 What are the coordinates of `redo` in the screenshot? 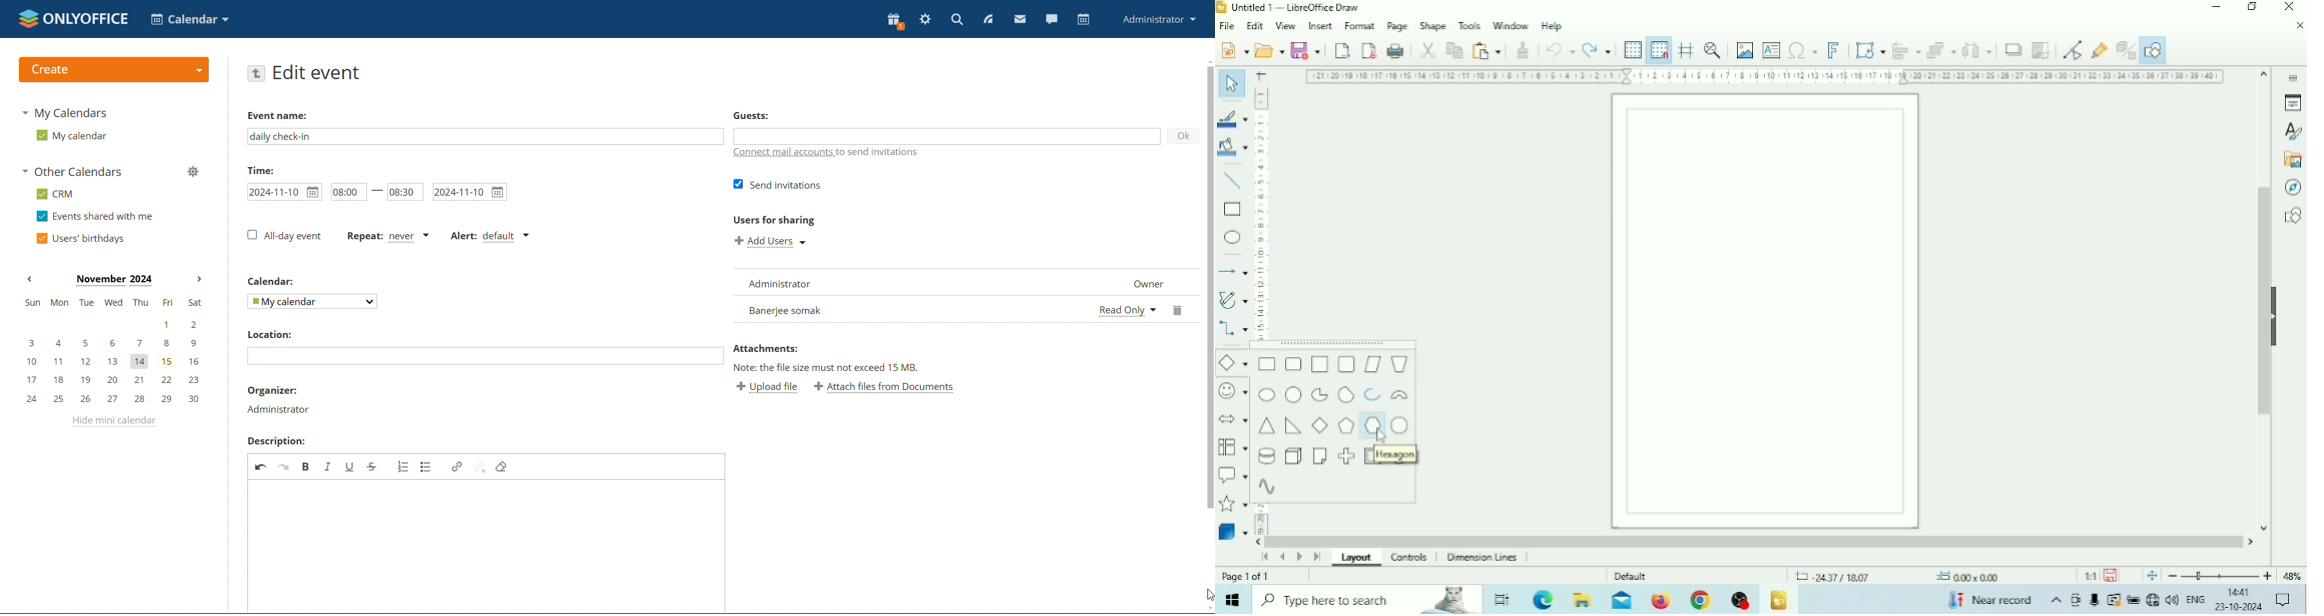 It's located at (285, 467).